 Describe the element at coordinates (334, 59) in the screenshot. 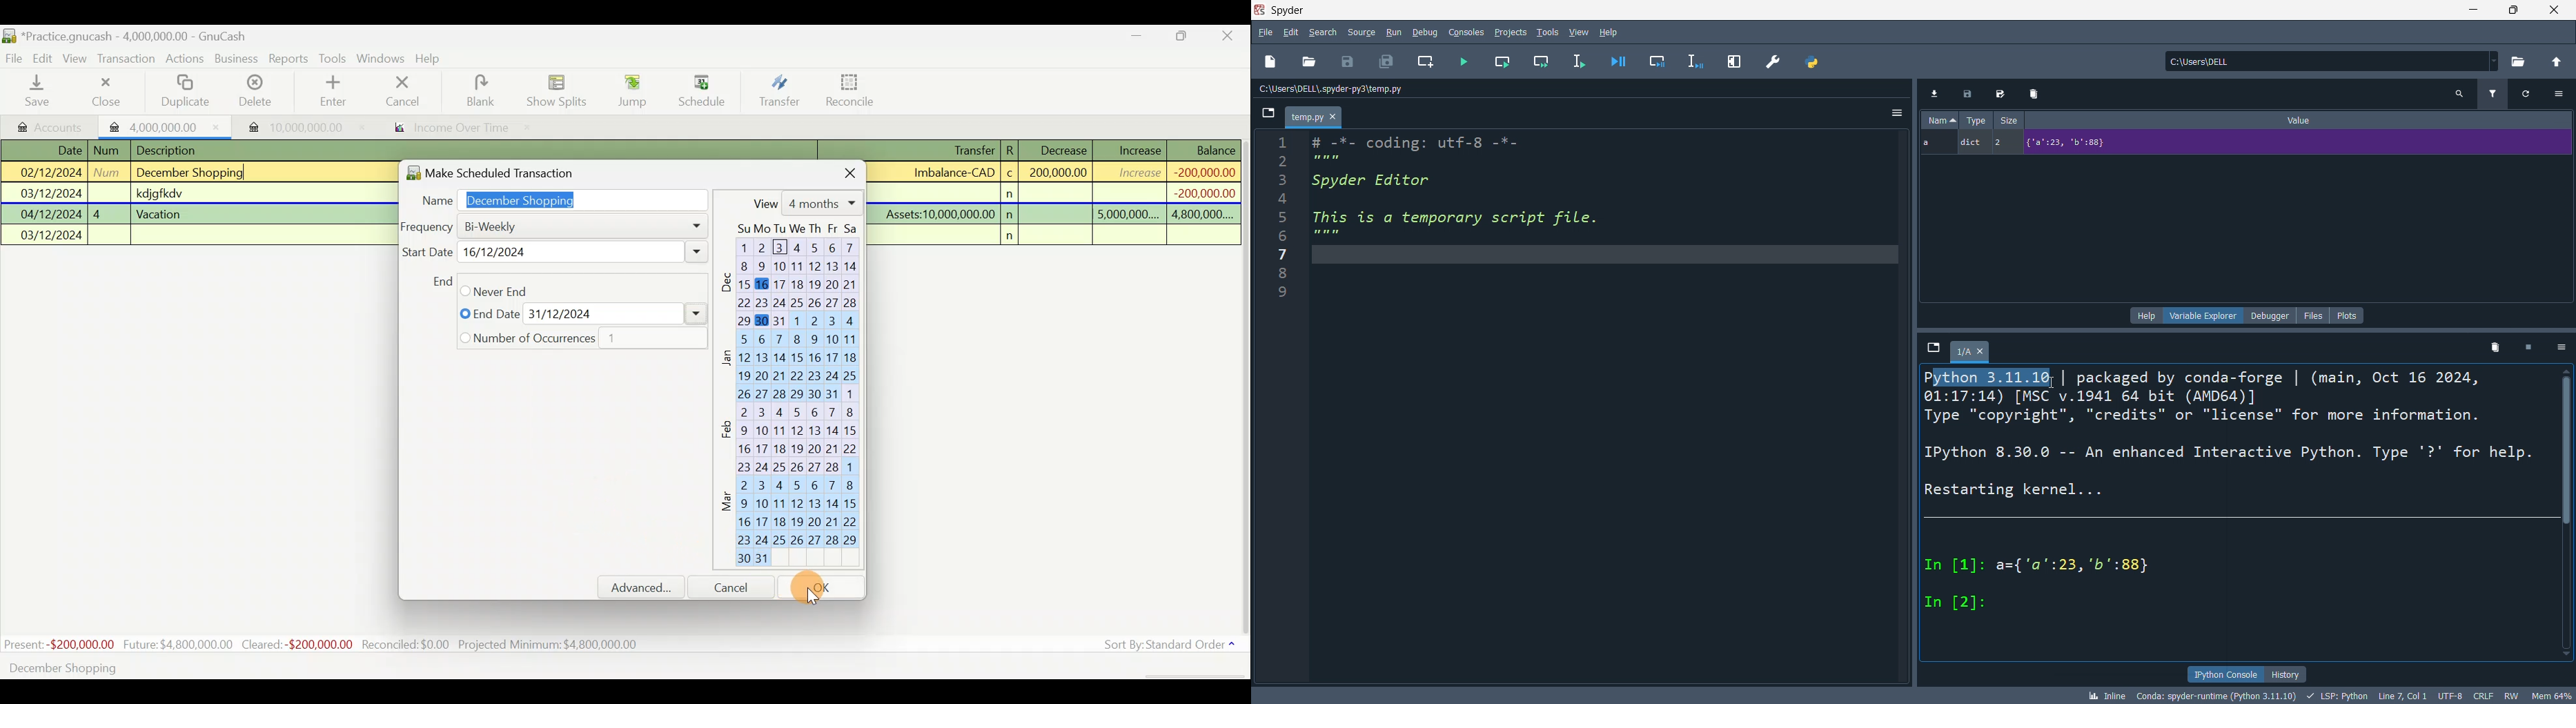

I see `Tools` at that location.